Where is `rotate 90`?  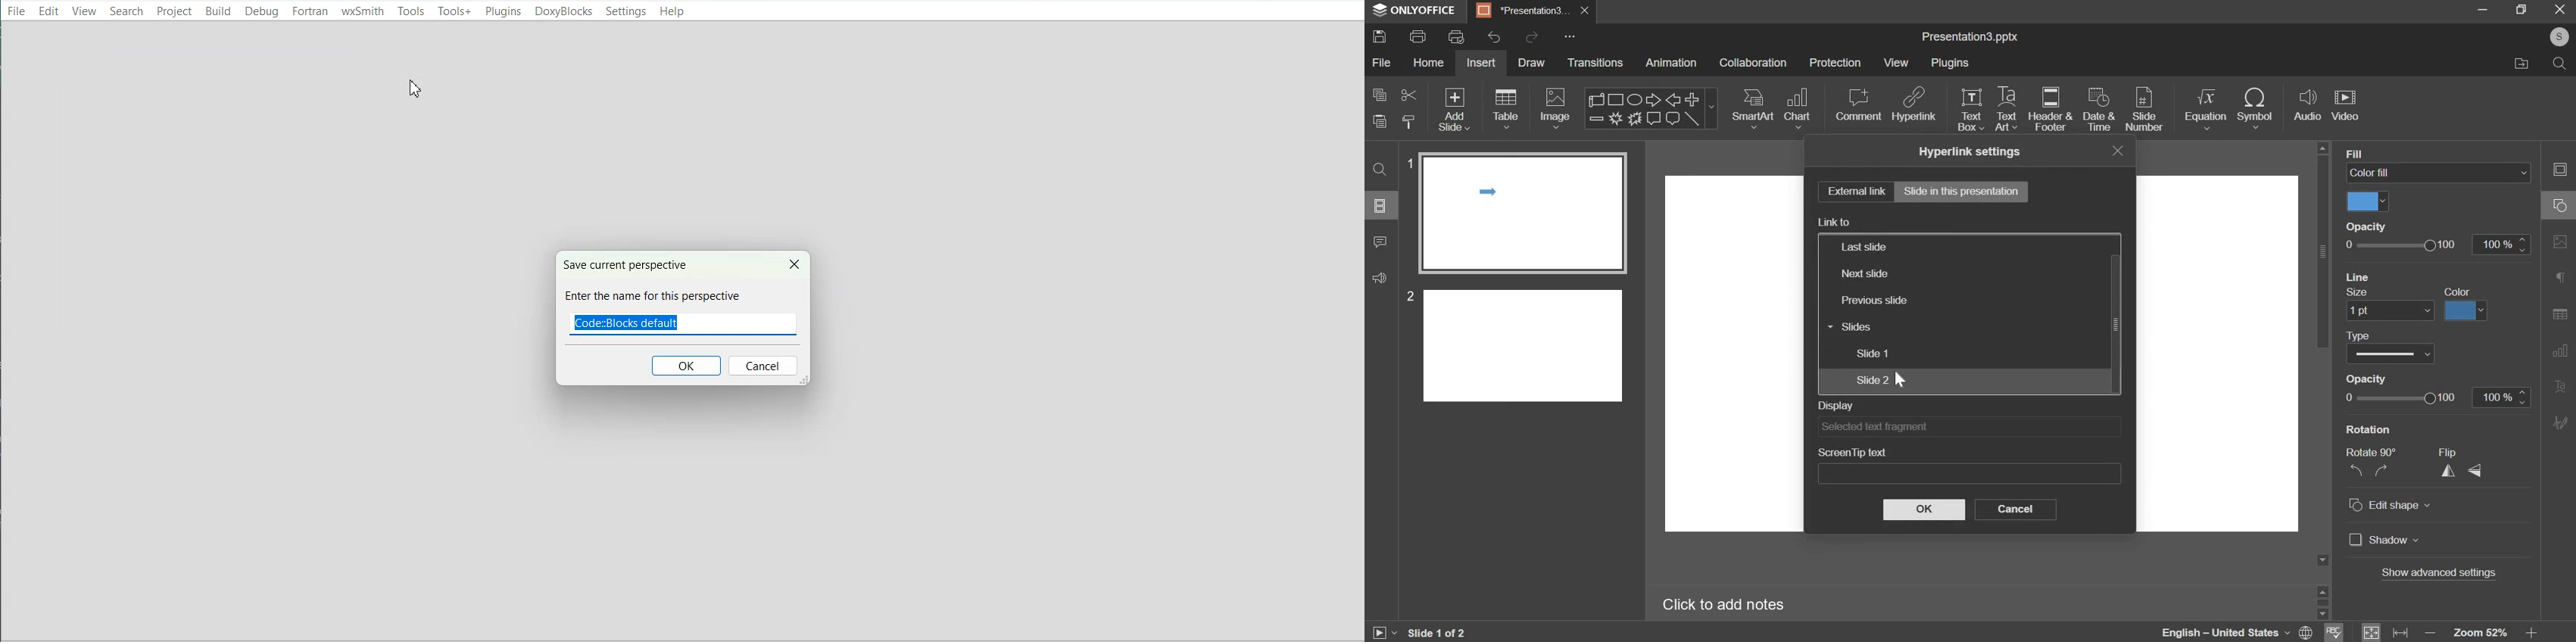
rotate 90 is located at coordinates (2371, 452).